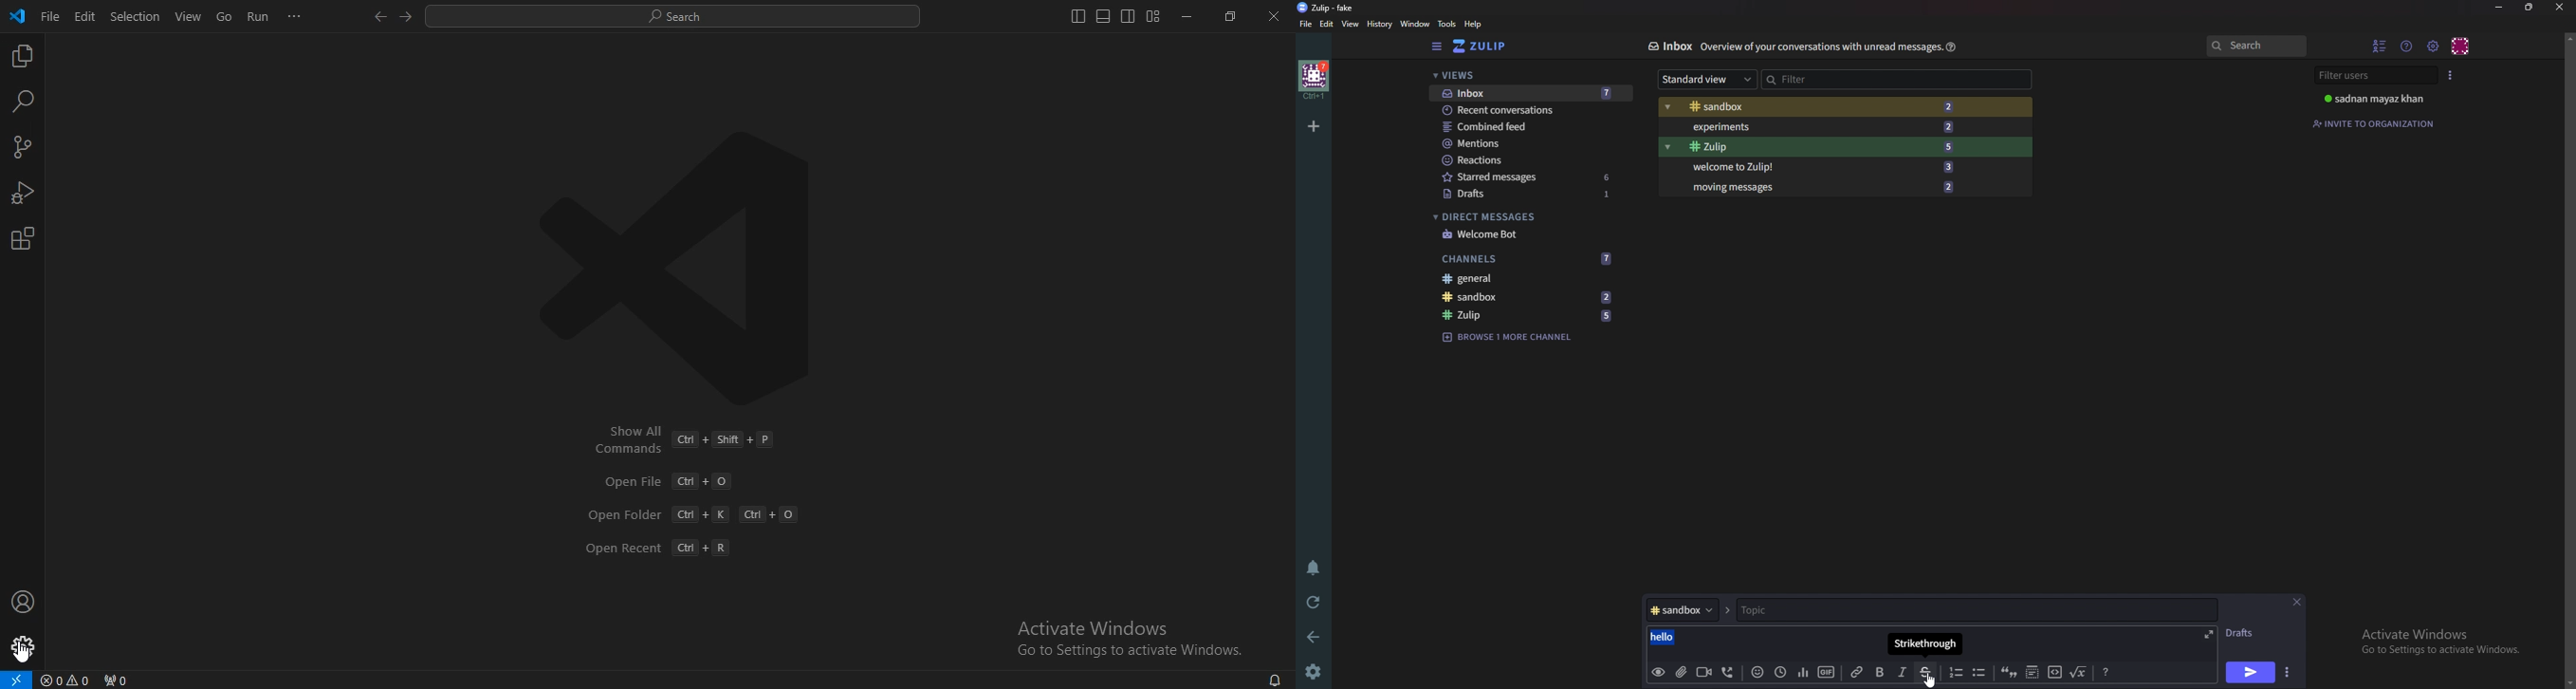 This screenshot has width=2576, height=700. What do you see at coordinates (2374, 75) in the screenshot?
I see `Filter users` at bounding box center [2374, 75].